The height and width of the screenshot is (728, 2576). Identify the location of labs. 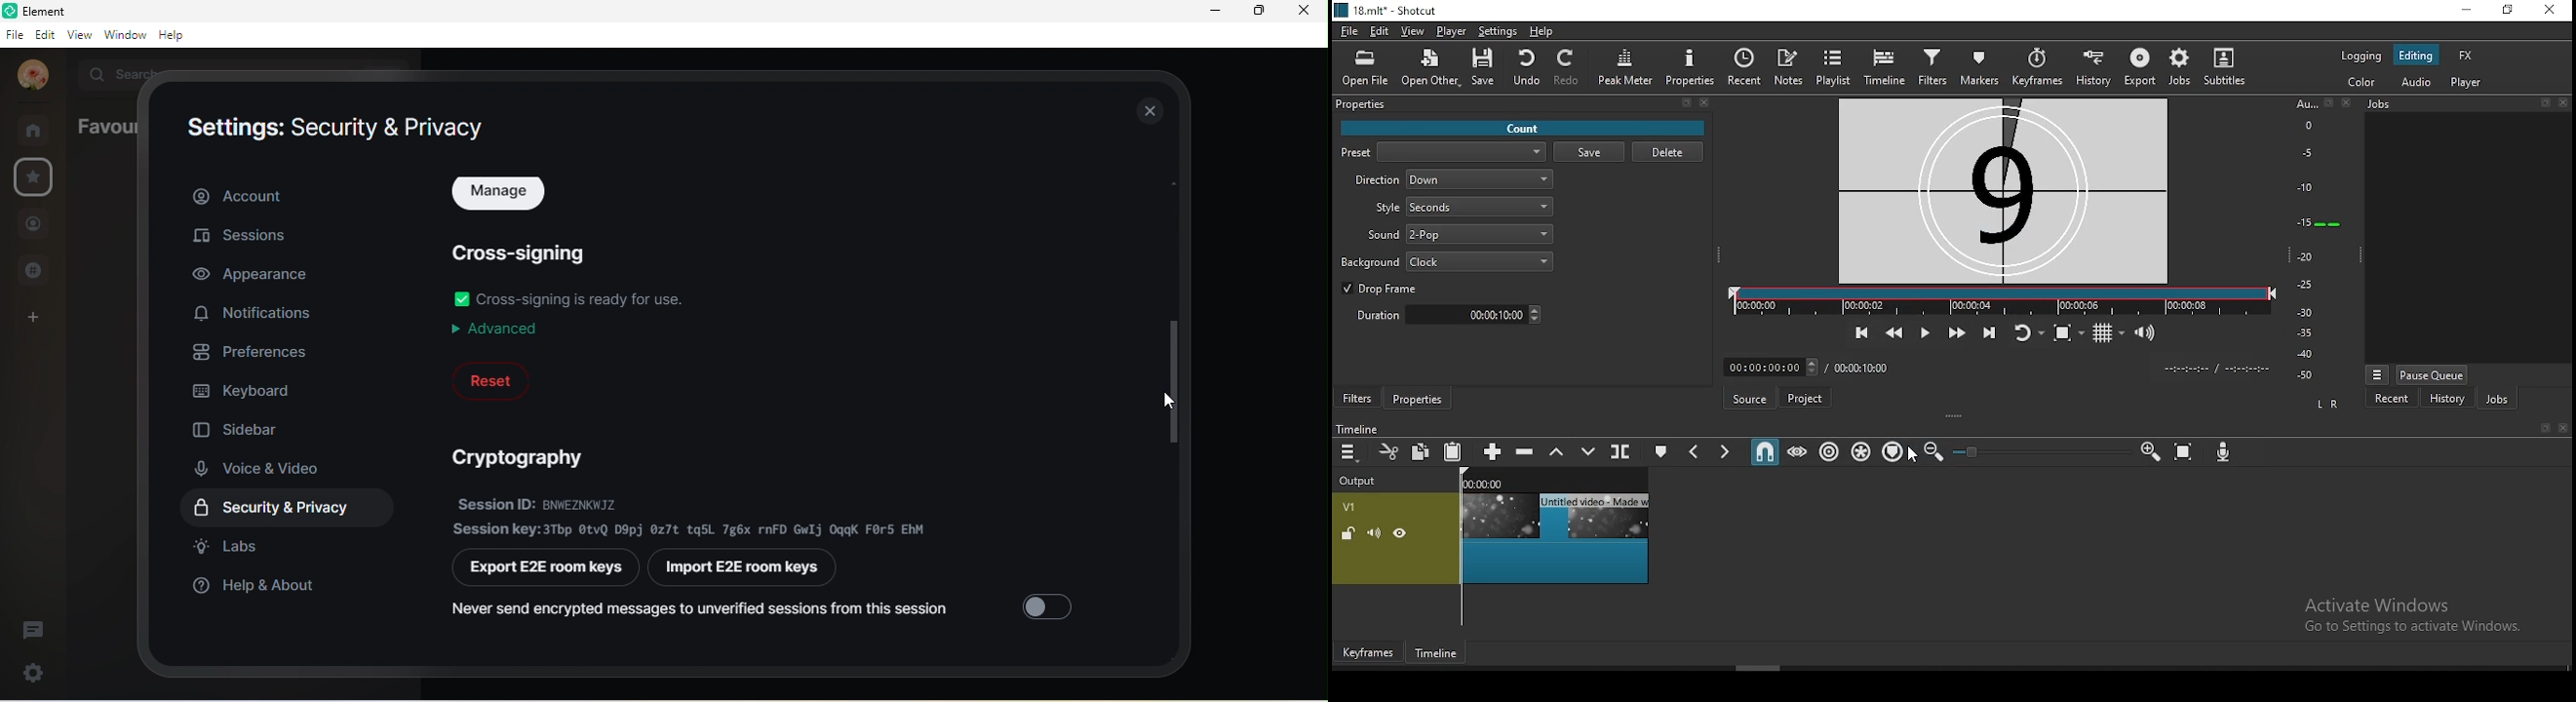
(230, 546).